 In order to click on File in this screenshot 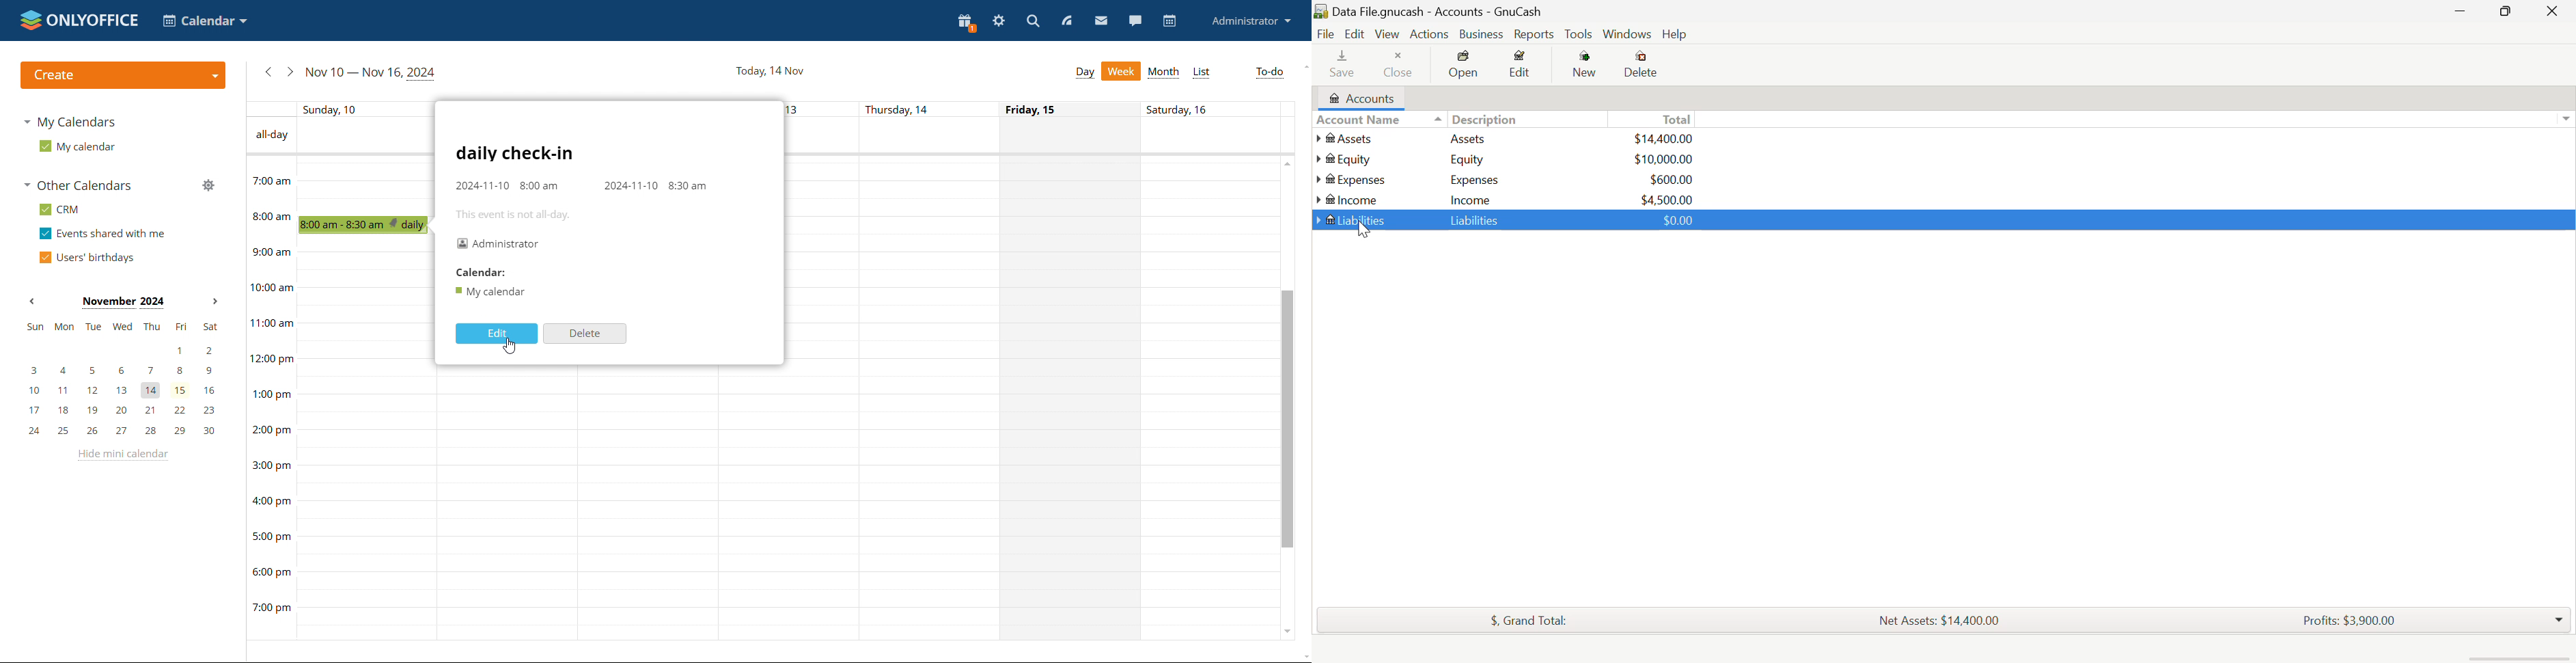, I will do `click(1324, 34)`.